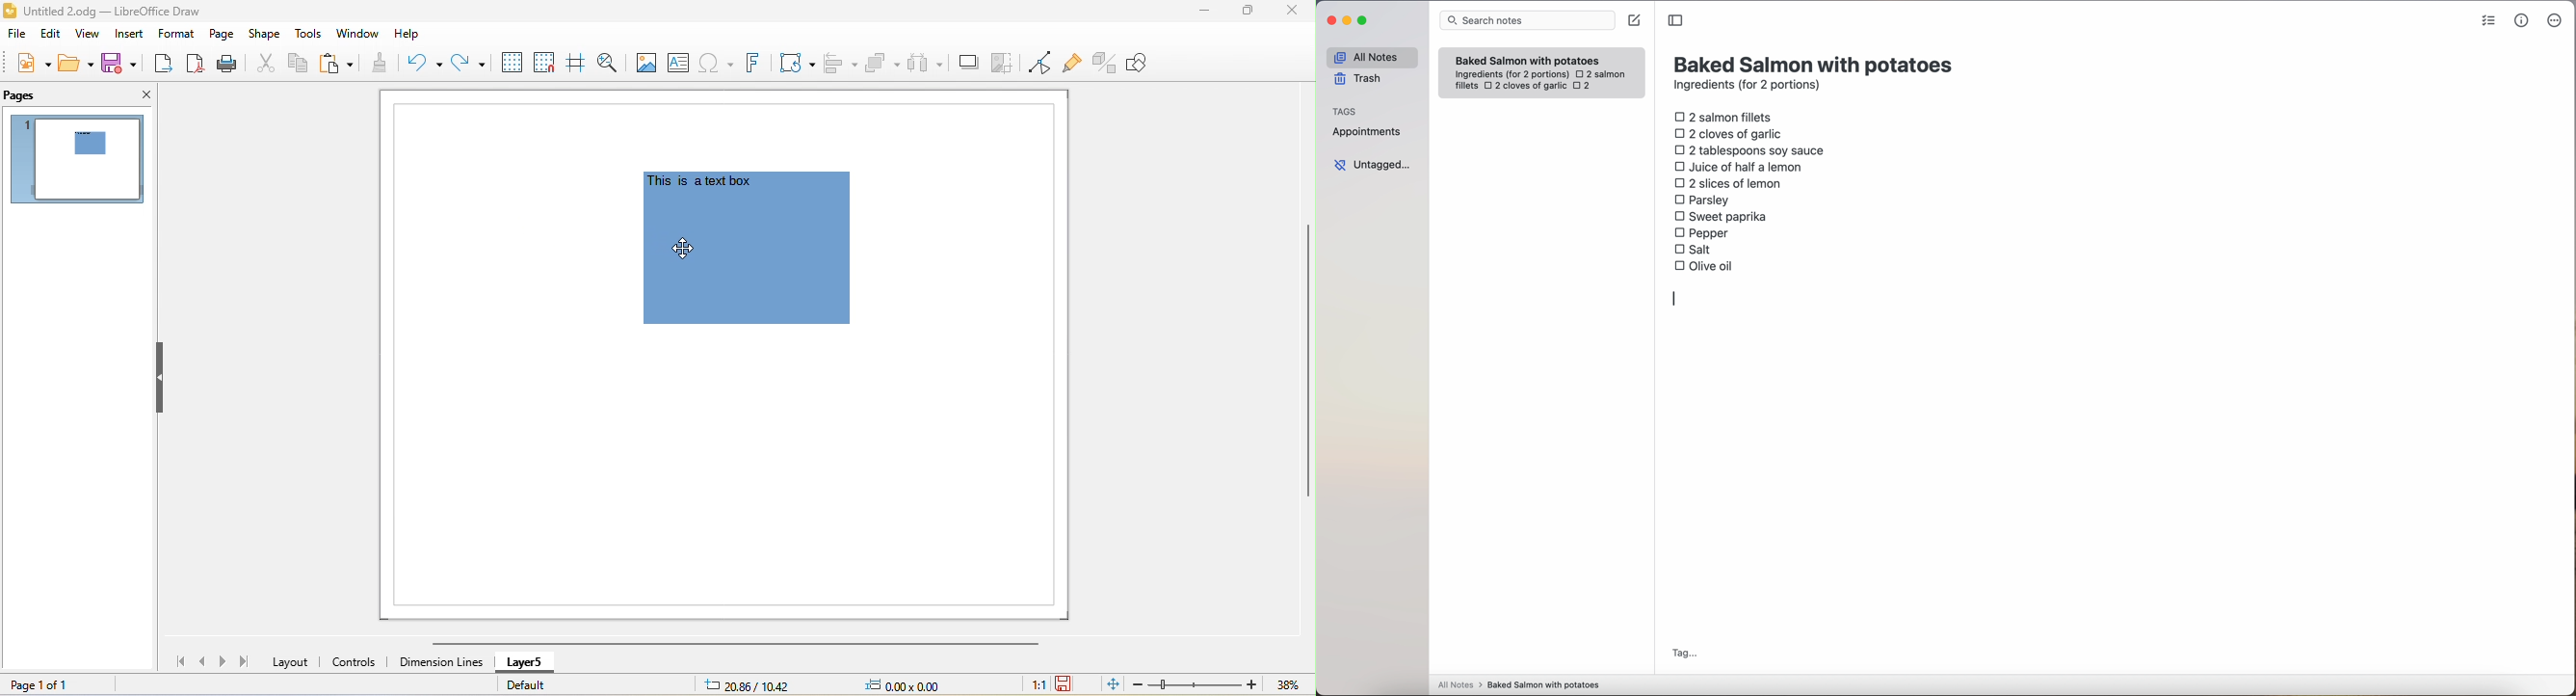  Describe the element at coordinates (756, 64) in the screenshot. I see `font work text` at that location.